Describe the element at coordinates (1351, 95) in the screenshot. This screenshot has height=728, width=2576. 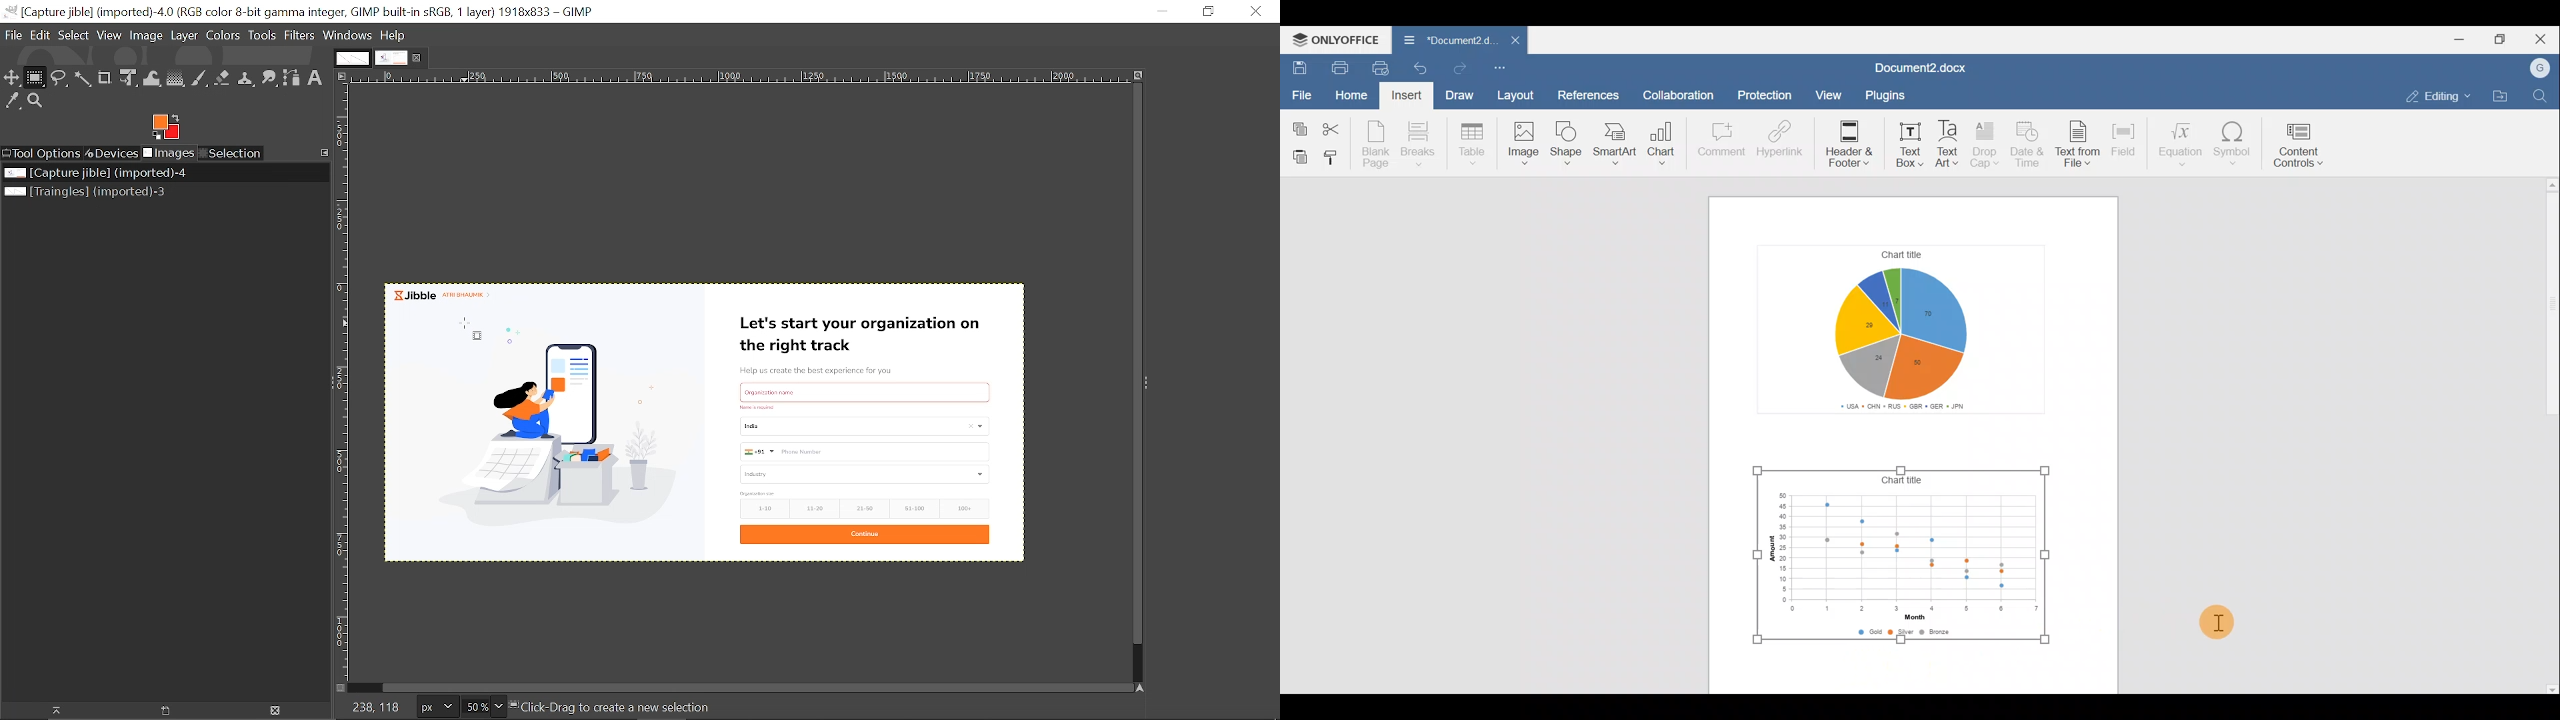
I see `Home` at that location.